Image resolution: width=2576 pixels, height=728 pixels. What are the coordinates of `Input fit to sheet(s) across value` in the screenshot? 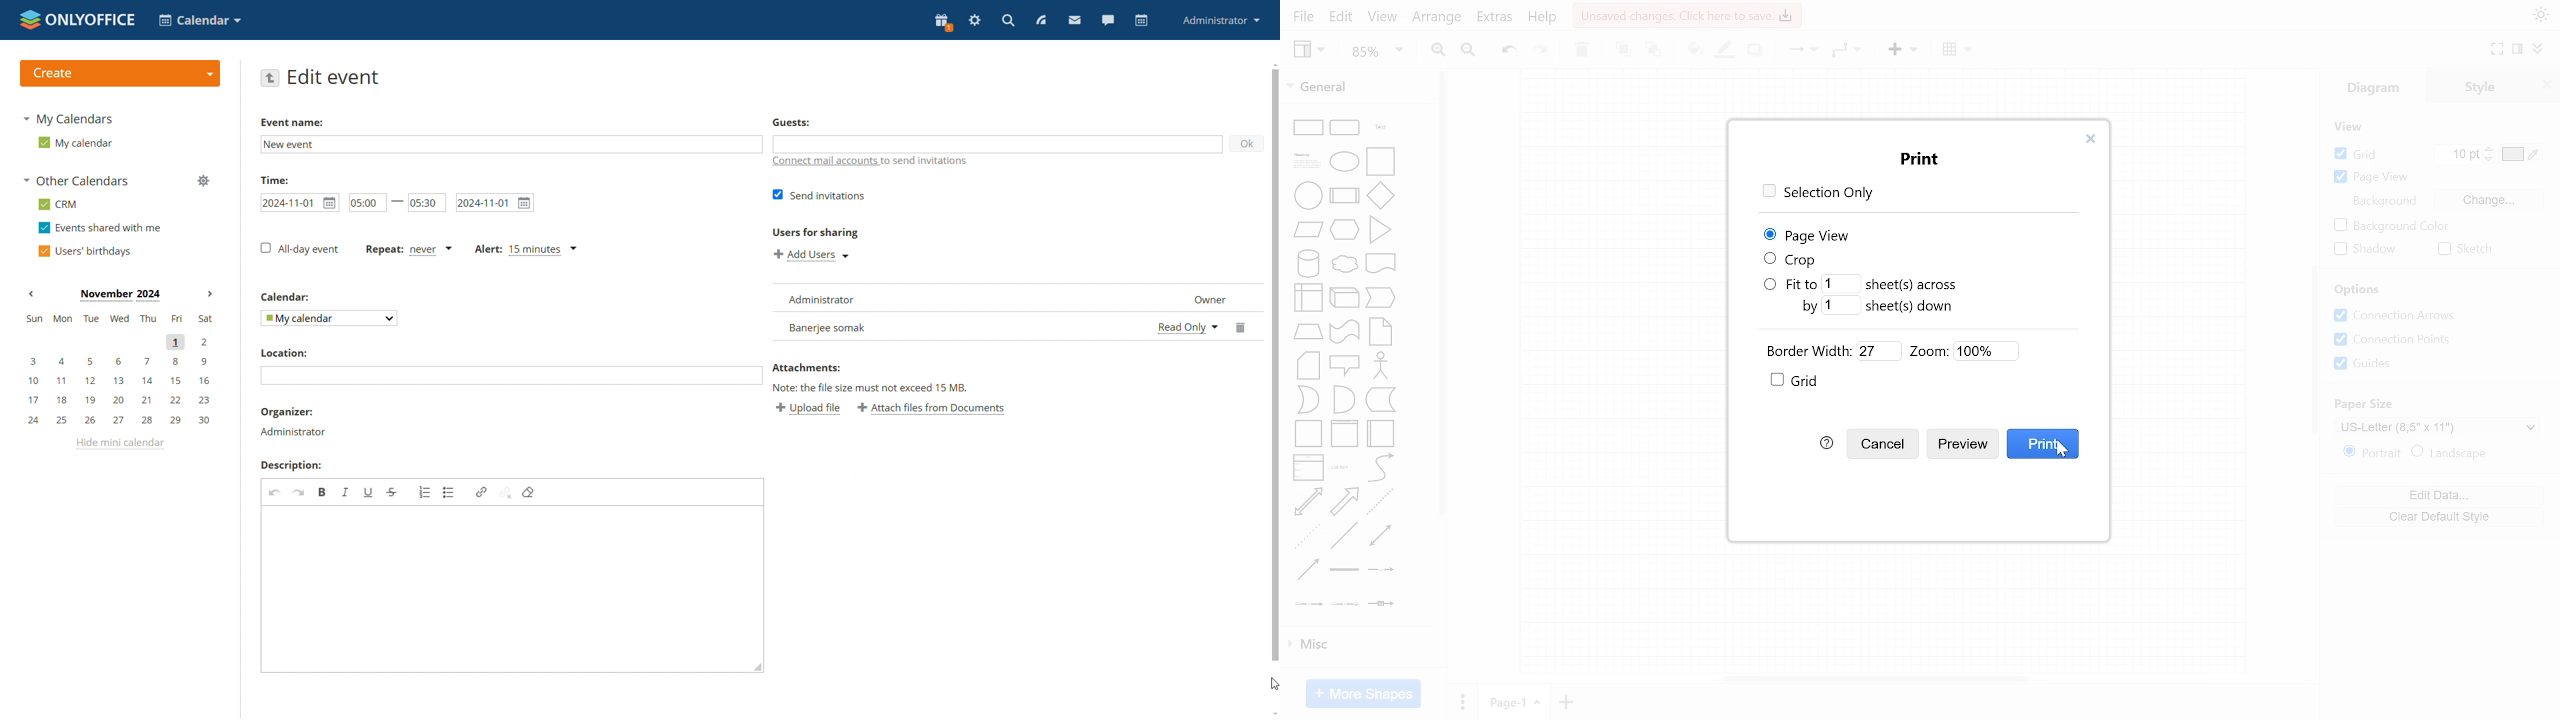 It's located at (1841, 284).